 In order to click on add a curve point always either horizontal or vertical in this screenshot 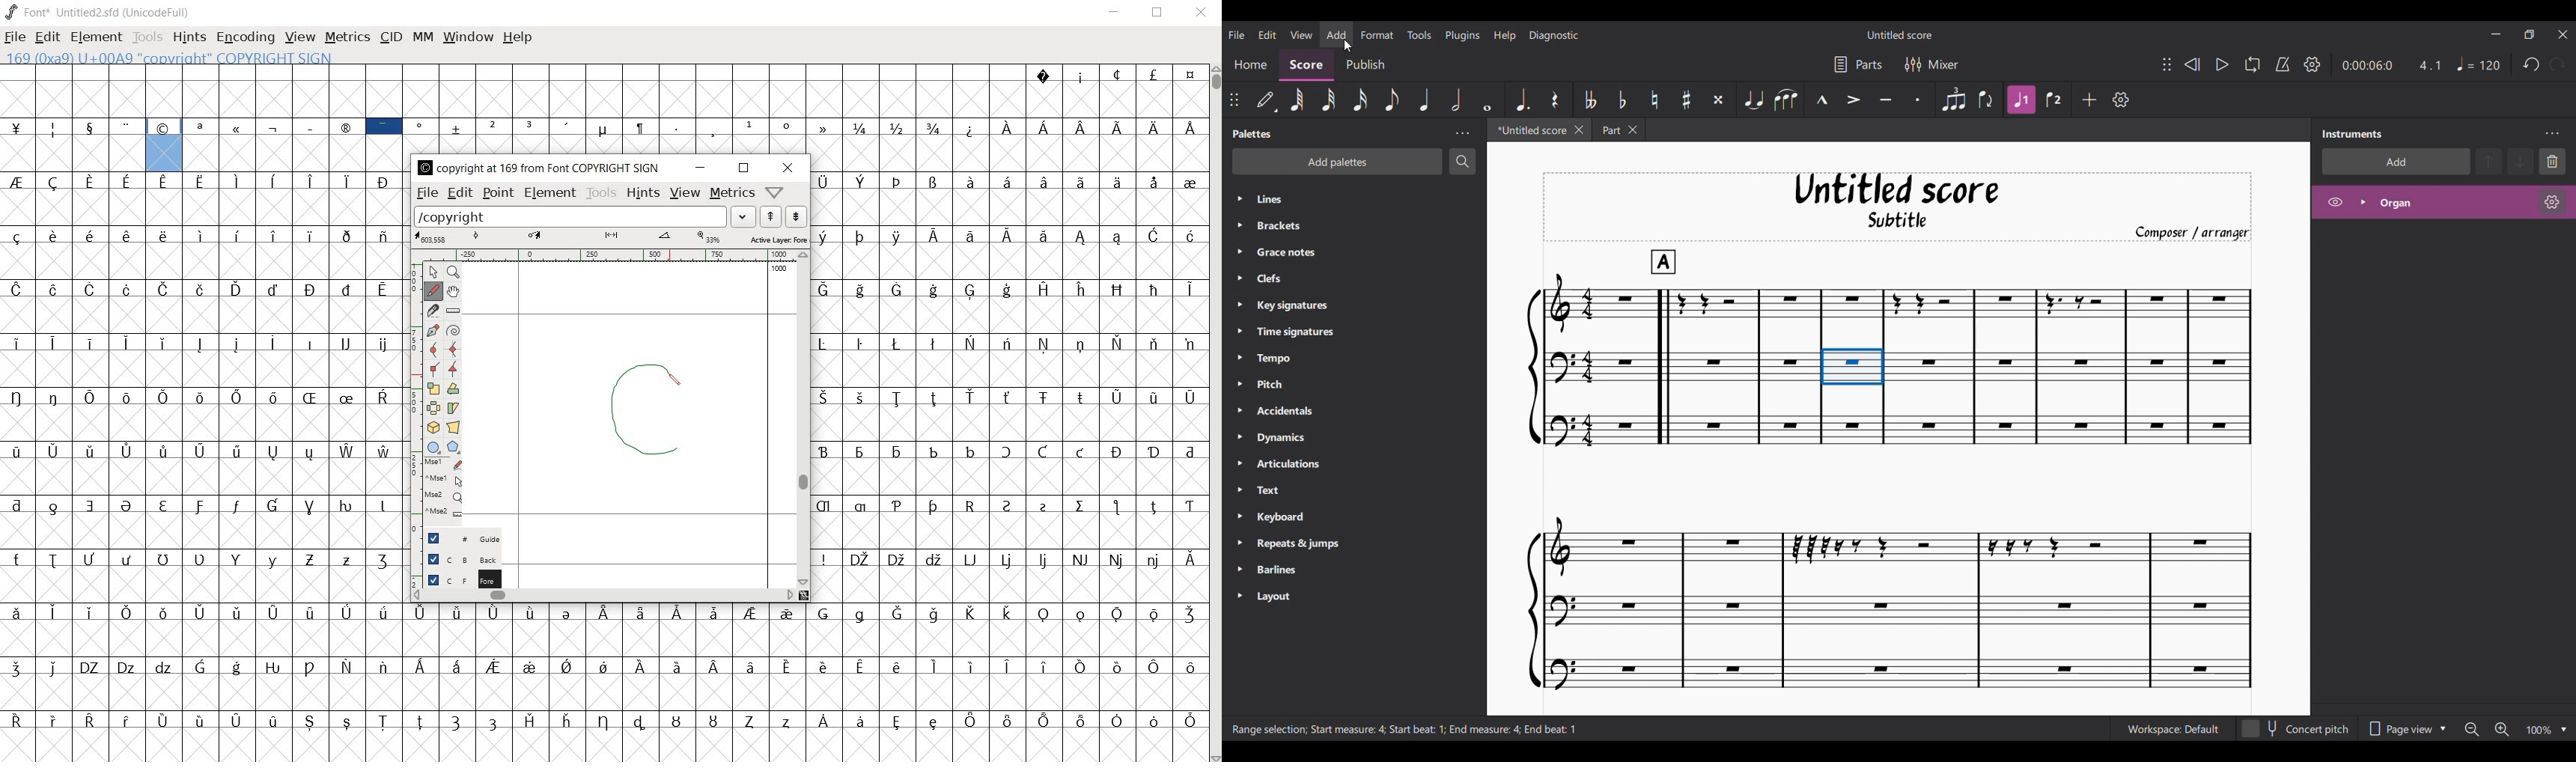, I will do `click(455, 350)`.